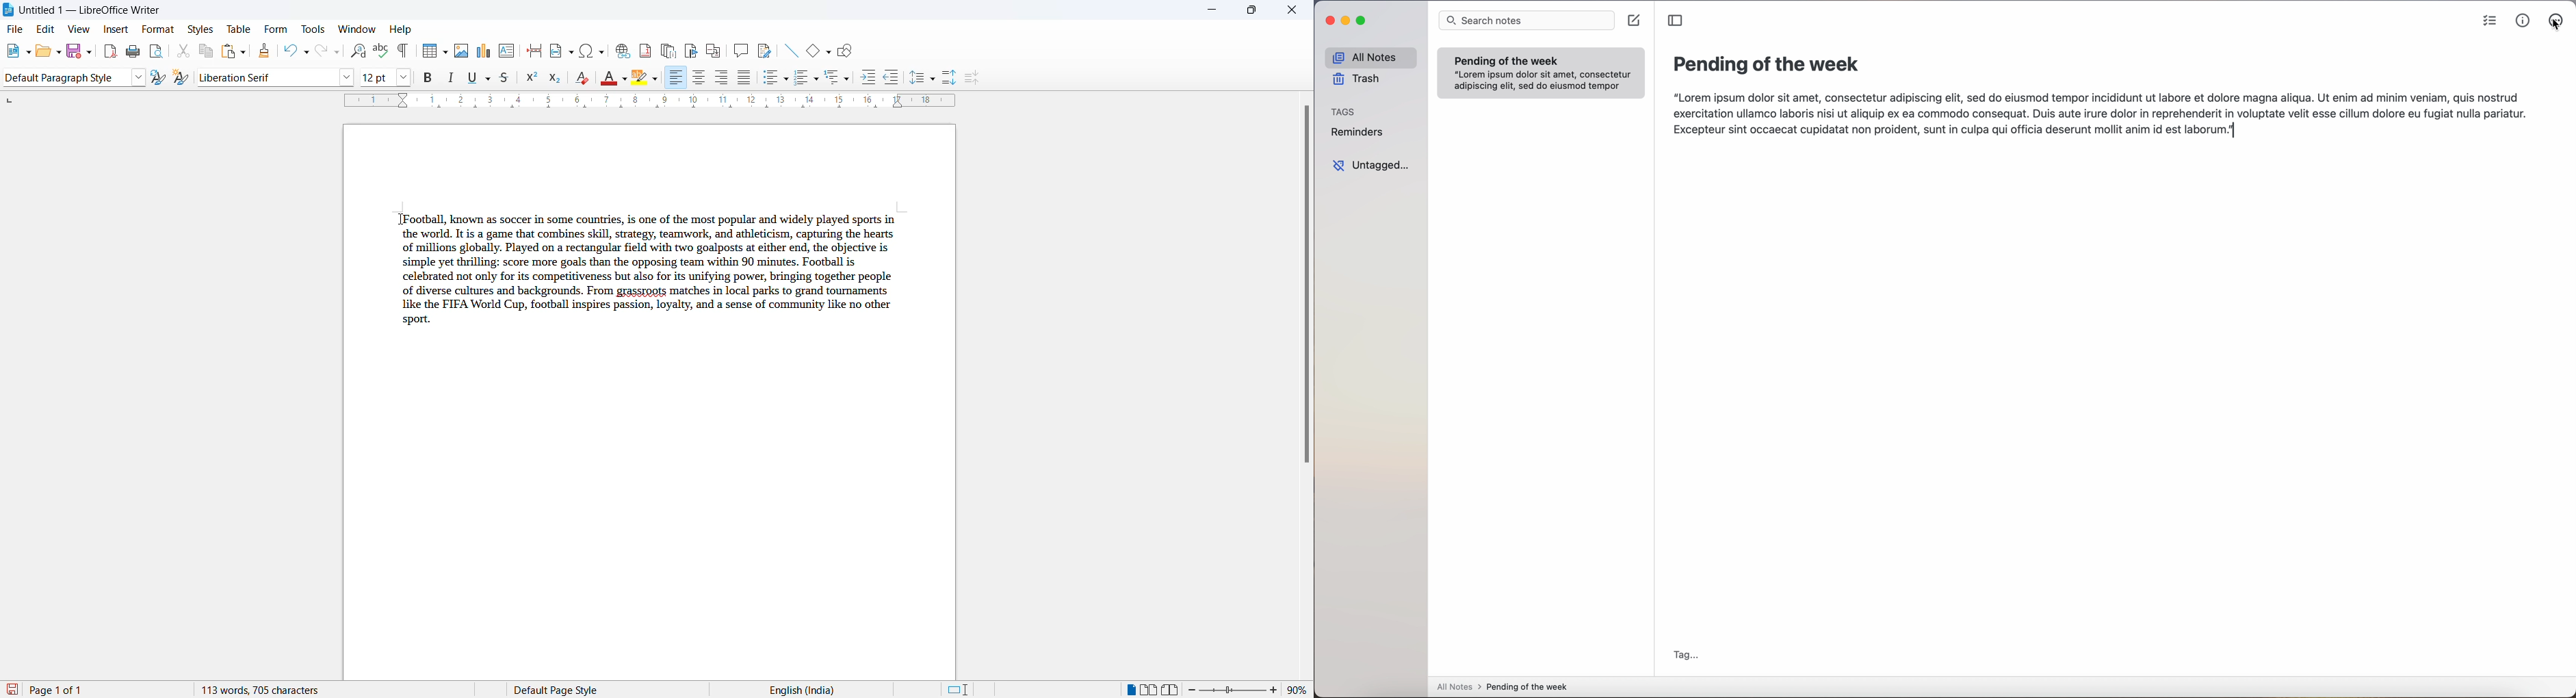  What do you see at coordinates (266, 77) in the screenshot?
I see `font name` at bounding box center [266, 77].